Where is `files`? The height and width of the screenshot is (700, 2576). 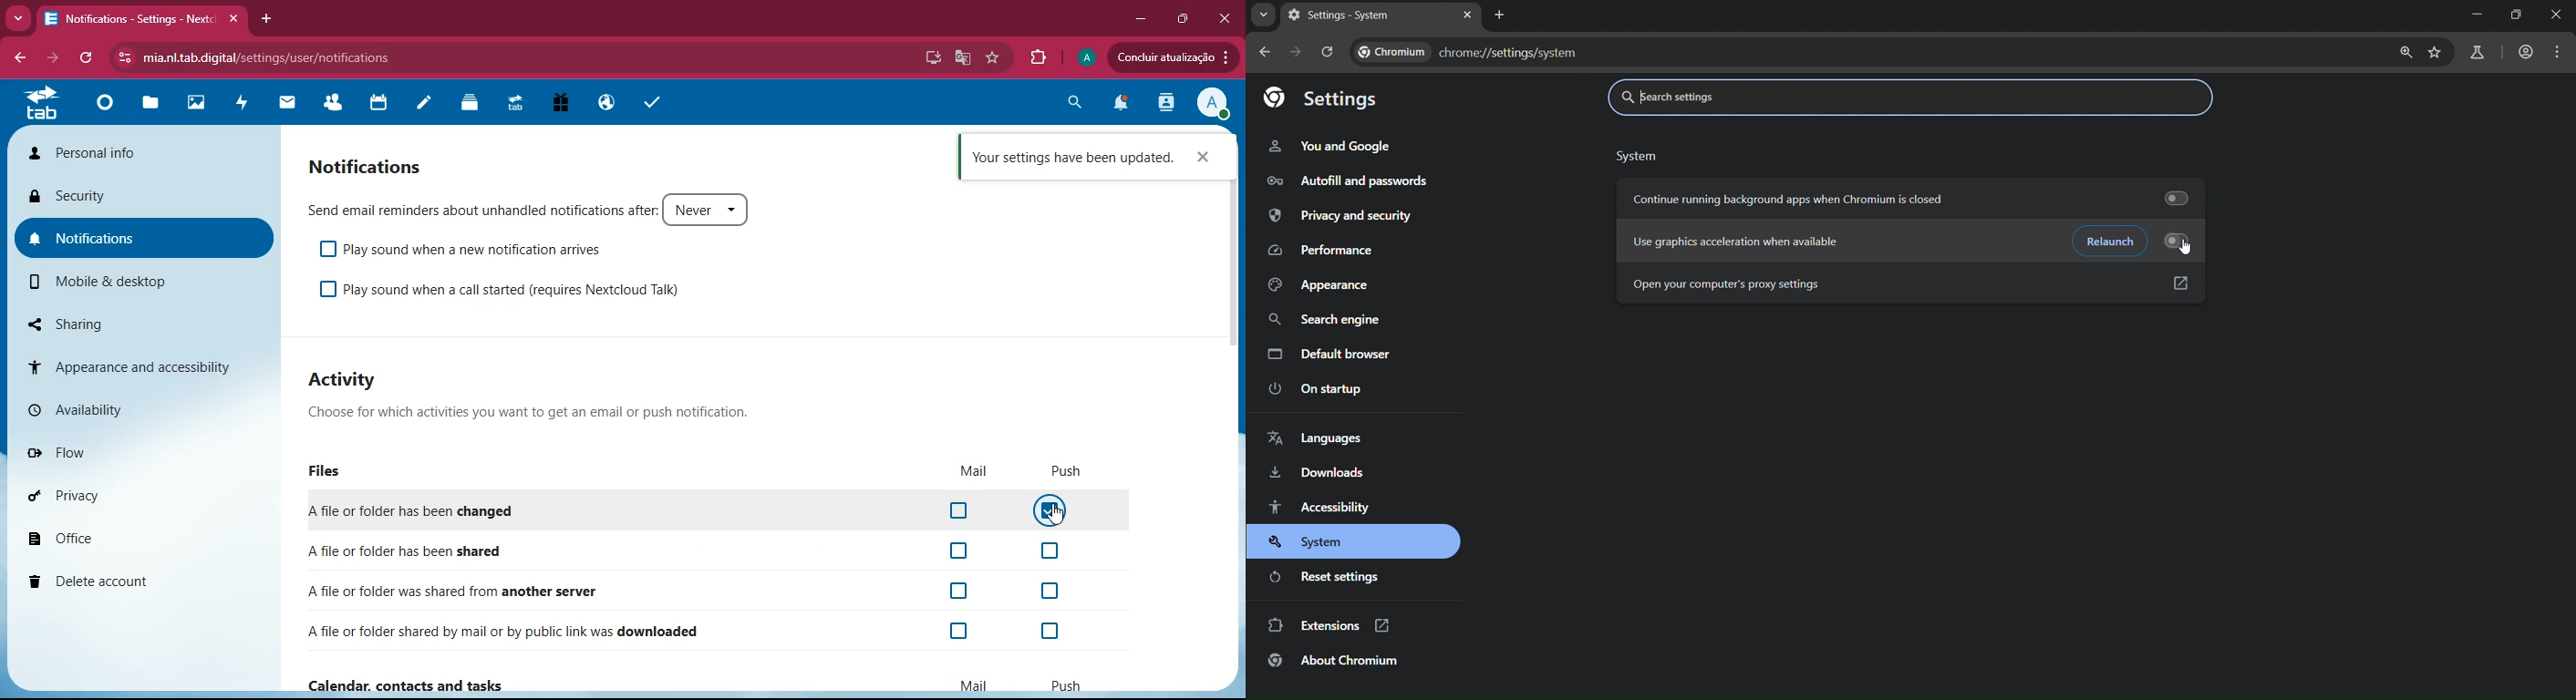
files is located at coordinates (327, 471).